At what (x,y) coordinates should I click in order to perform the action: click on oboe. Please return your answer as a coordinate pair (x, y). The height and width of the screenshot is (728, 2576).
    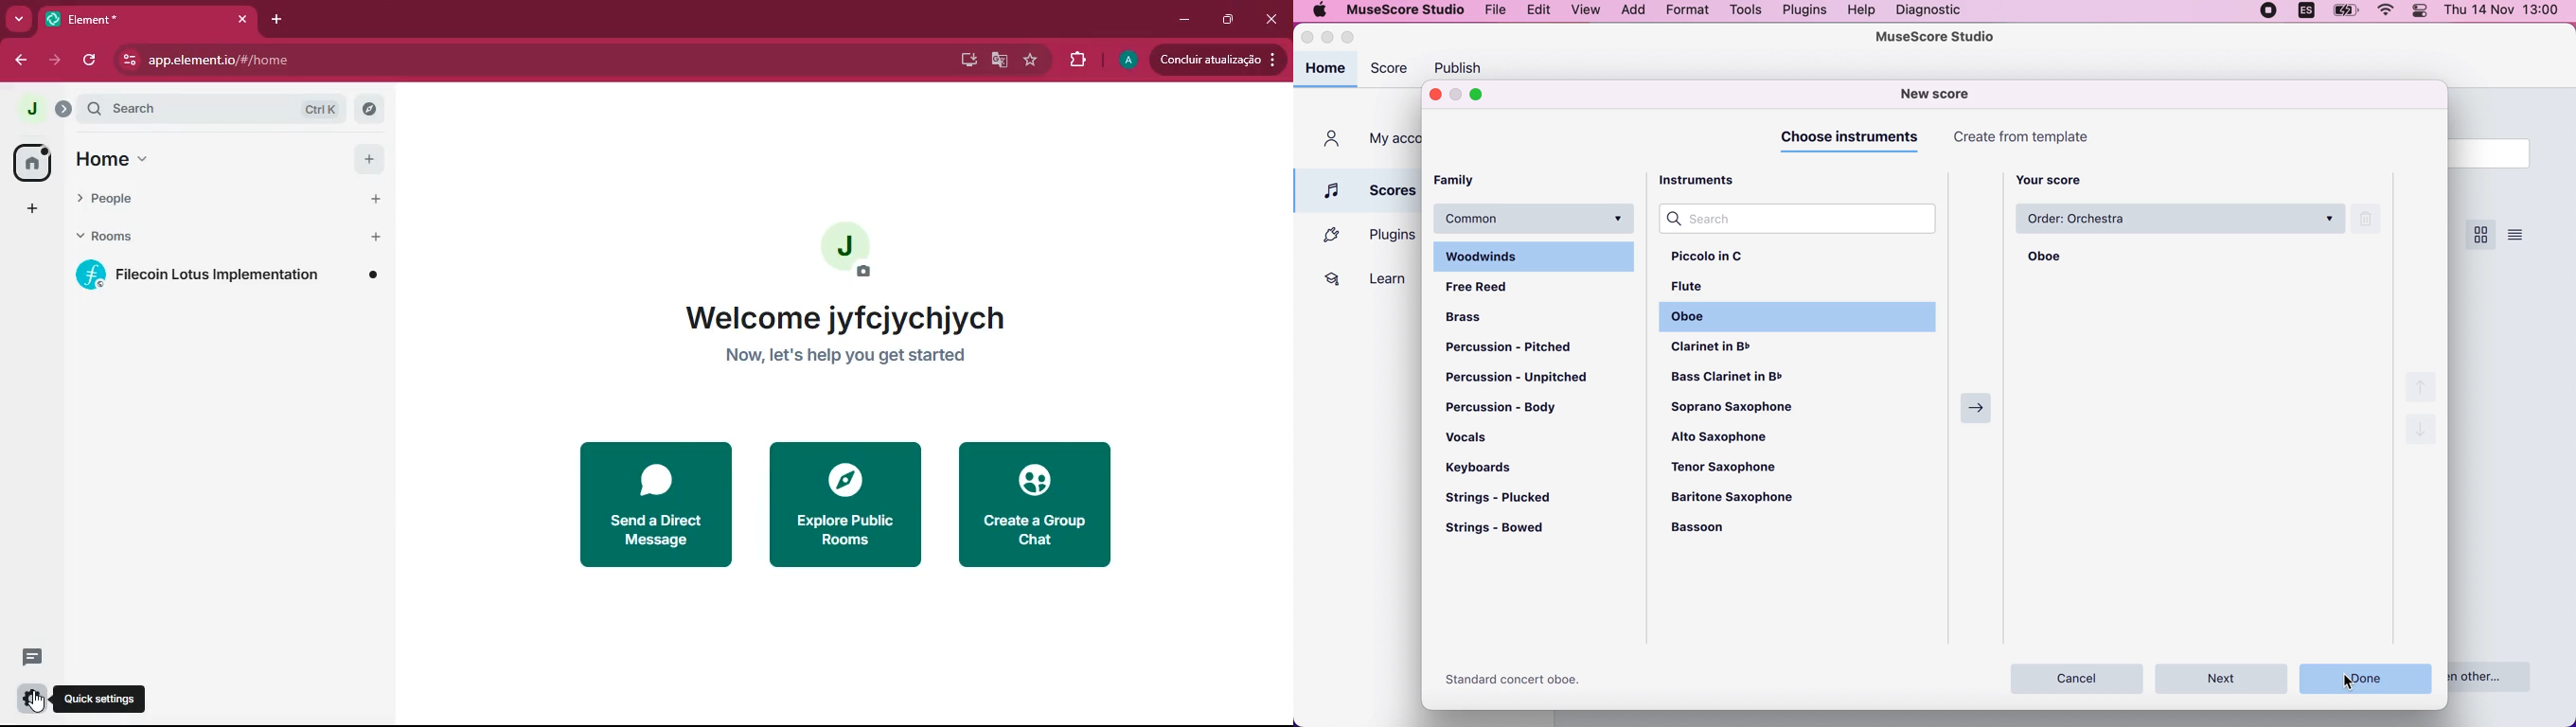
    Looking at the image, I should click on (1696, 320).